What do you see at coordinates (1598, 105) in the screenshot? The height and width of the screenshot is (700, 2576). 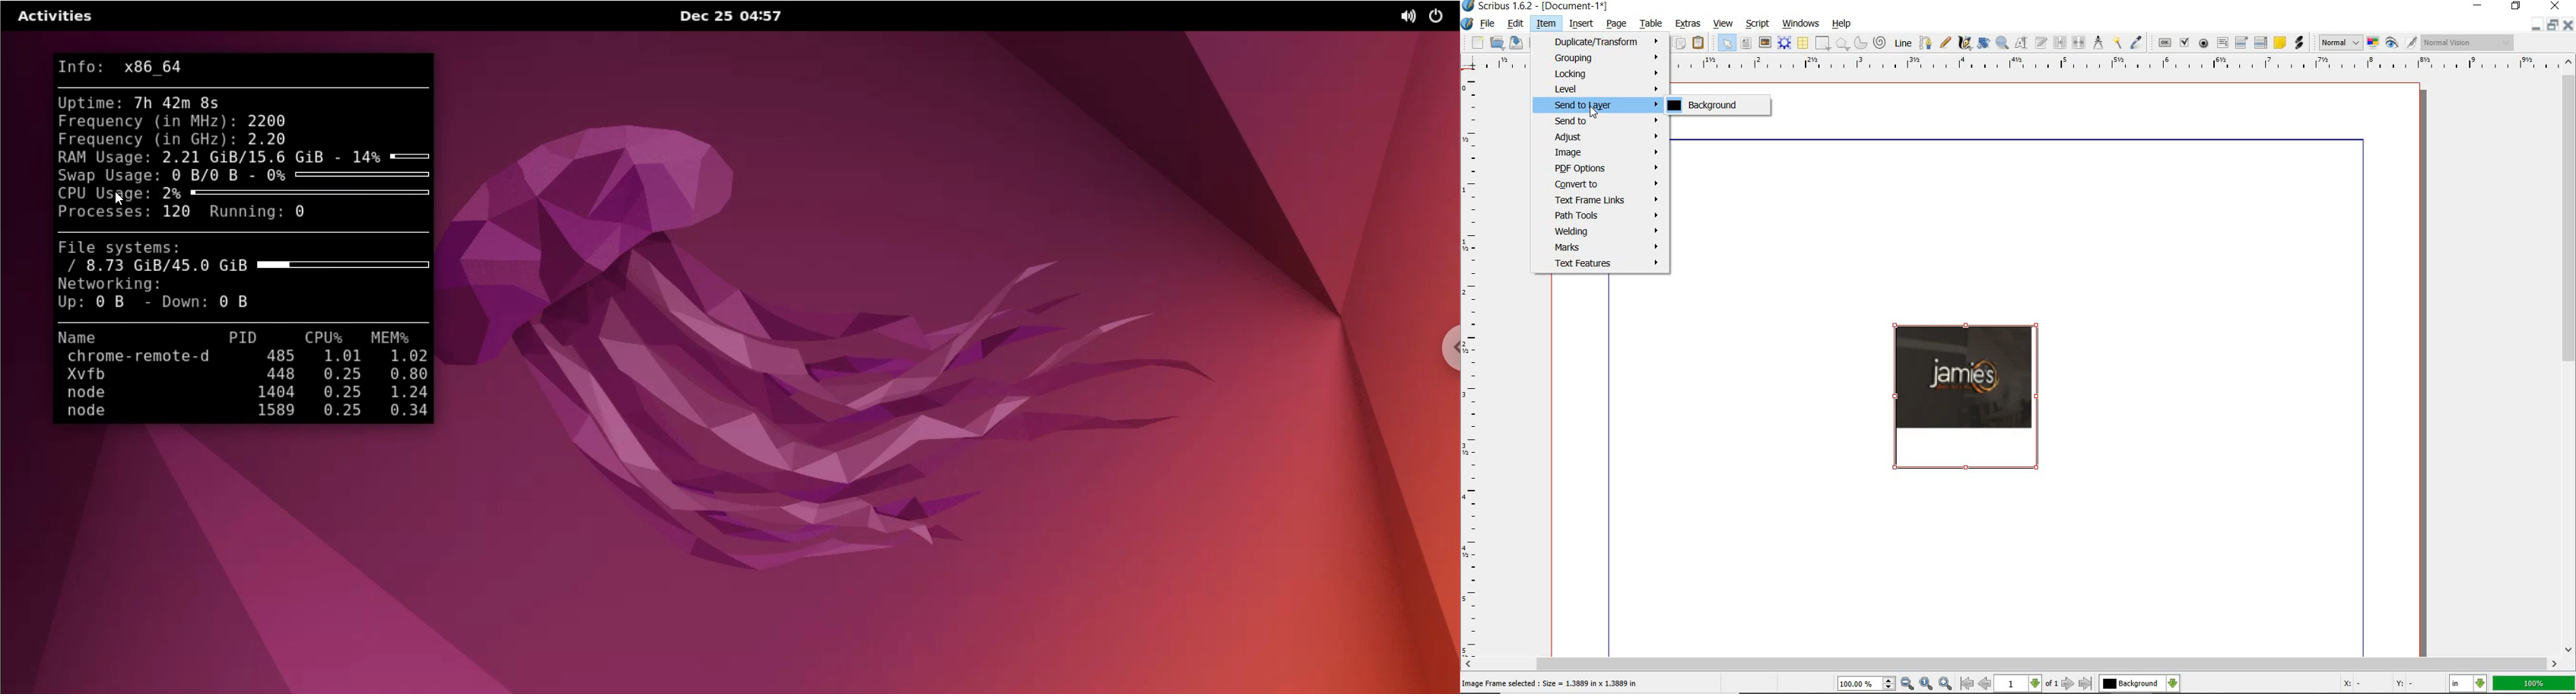 I see `Send to Layer` at bounding box center [1598, 105].